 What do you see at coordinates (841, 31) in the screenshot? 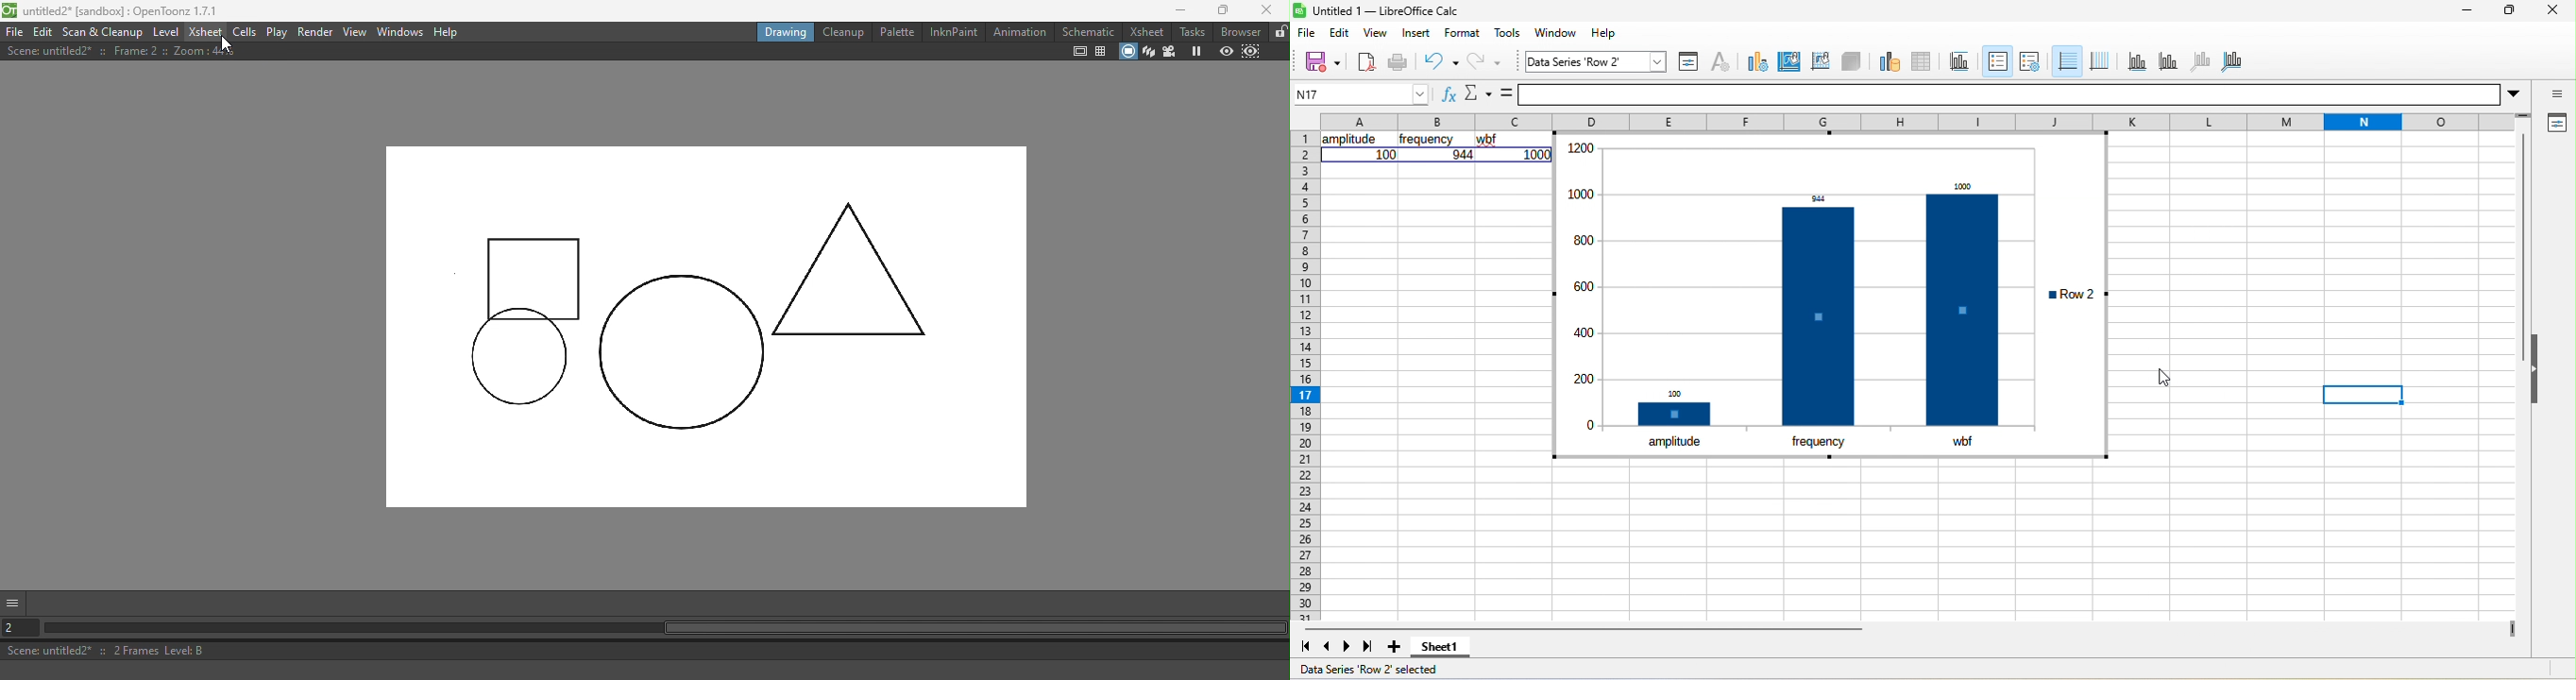
I see `Cleanup` at bounding box center [841, 31].